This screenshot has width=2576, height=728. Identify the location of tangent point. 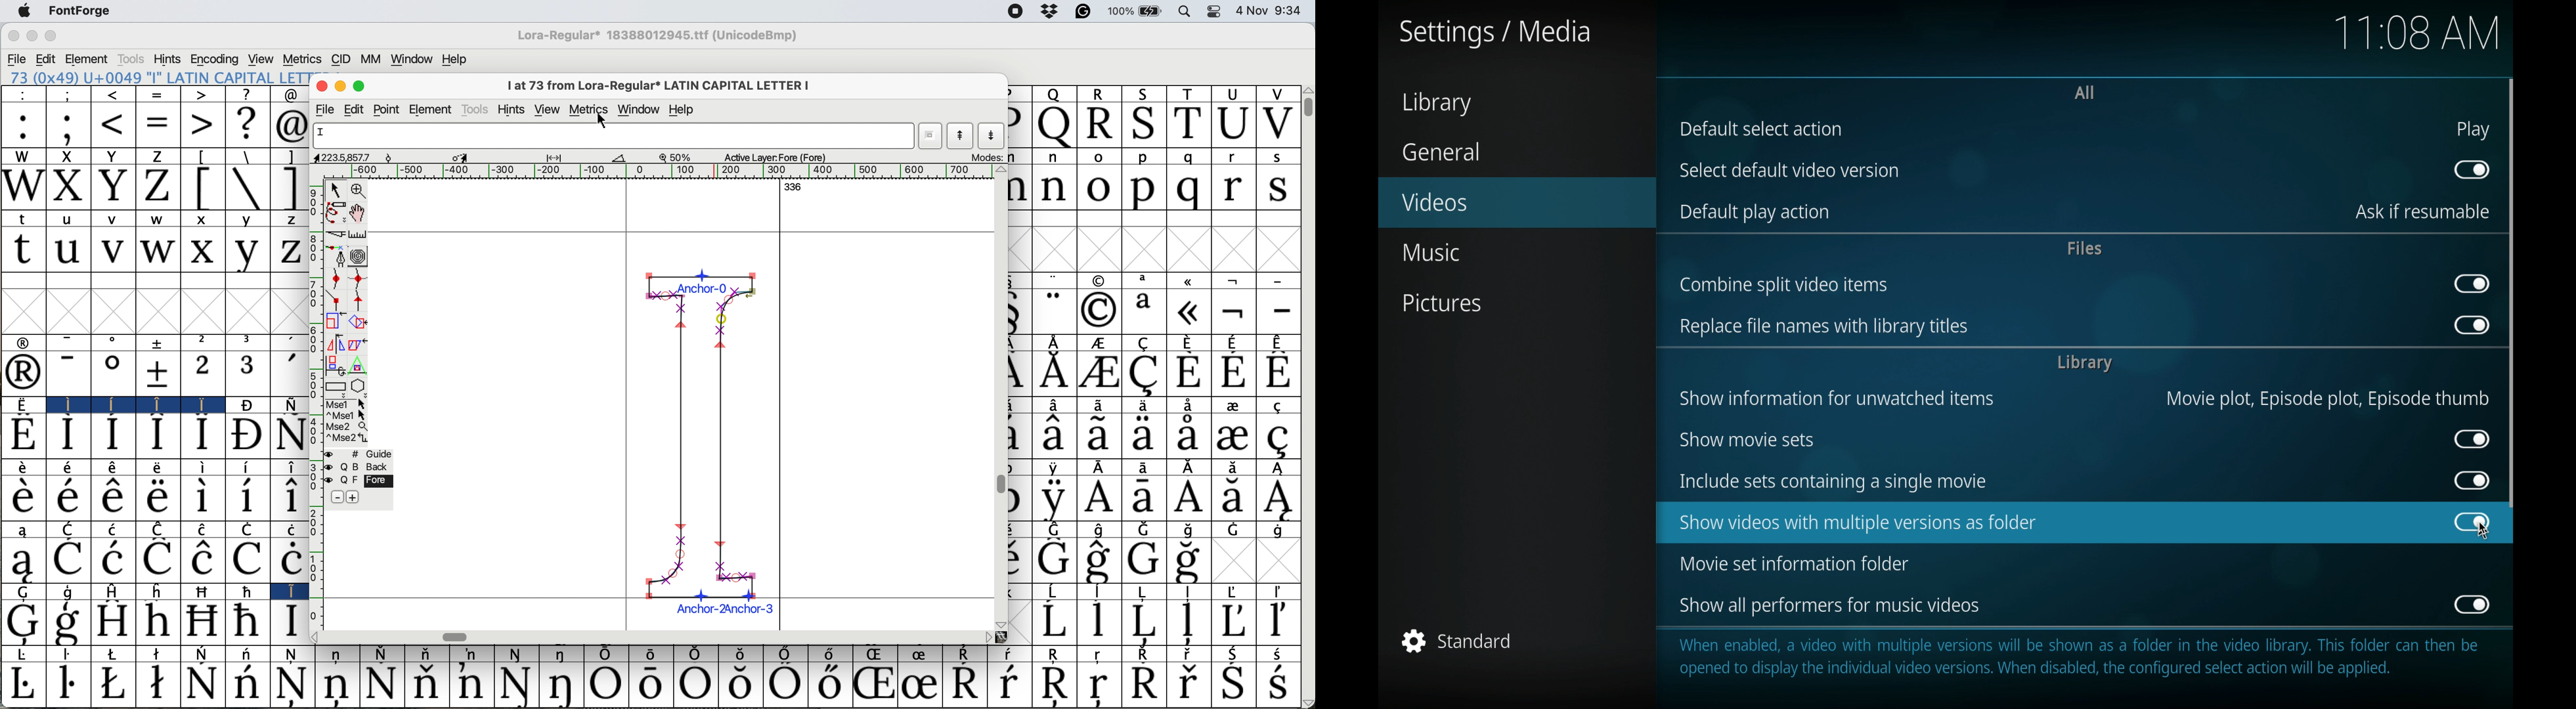
(360, 301).